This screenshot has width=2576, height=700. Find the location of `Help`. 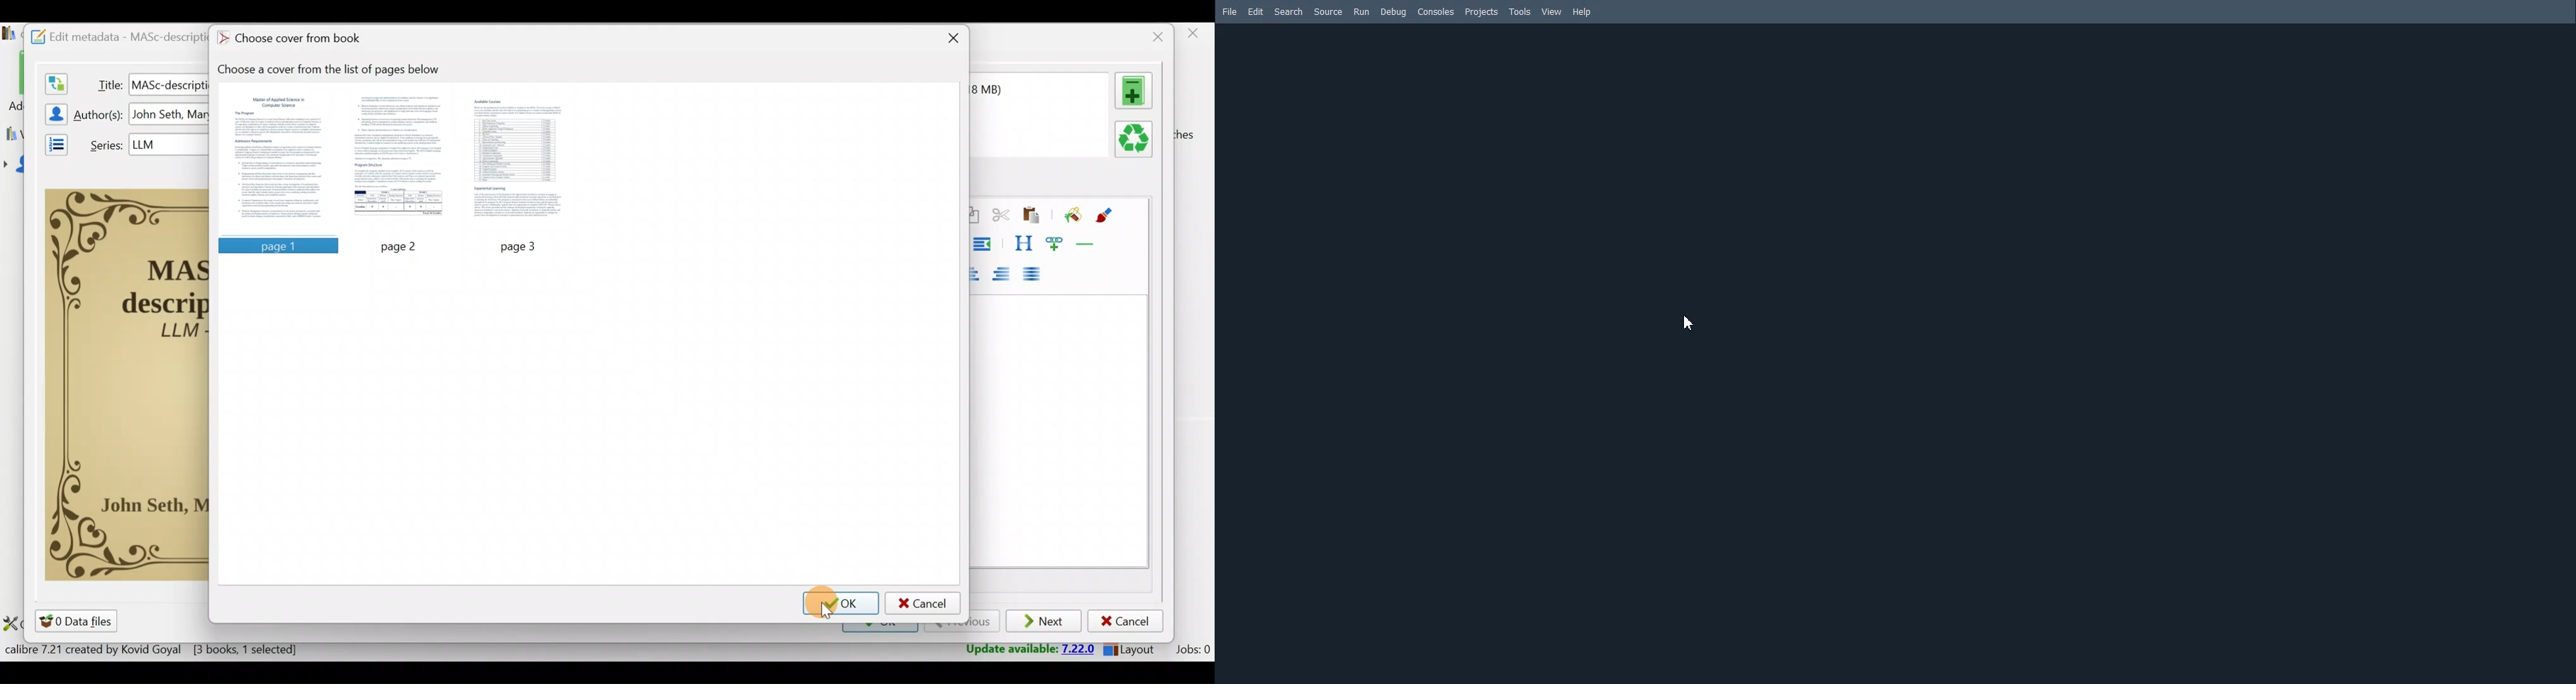

Help is located at coordinates (1583, 13).